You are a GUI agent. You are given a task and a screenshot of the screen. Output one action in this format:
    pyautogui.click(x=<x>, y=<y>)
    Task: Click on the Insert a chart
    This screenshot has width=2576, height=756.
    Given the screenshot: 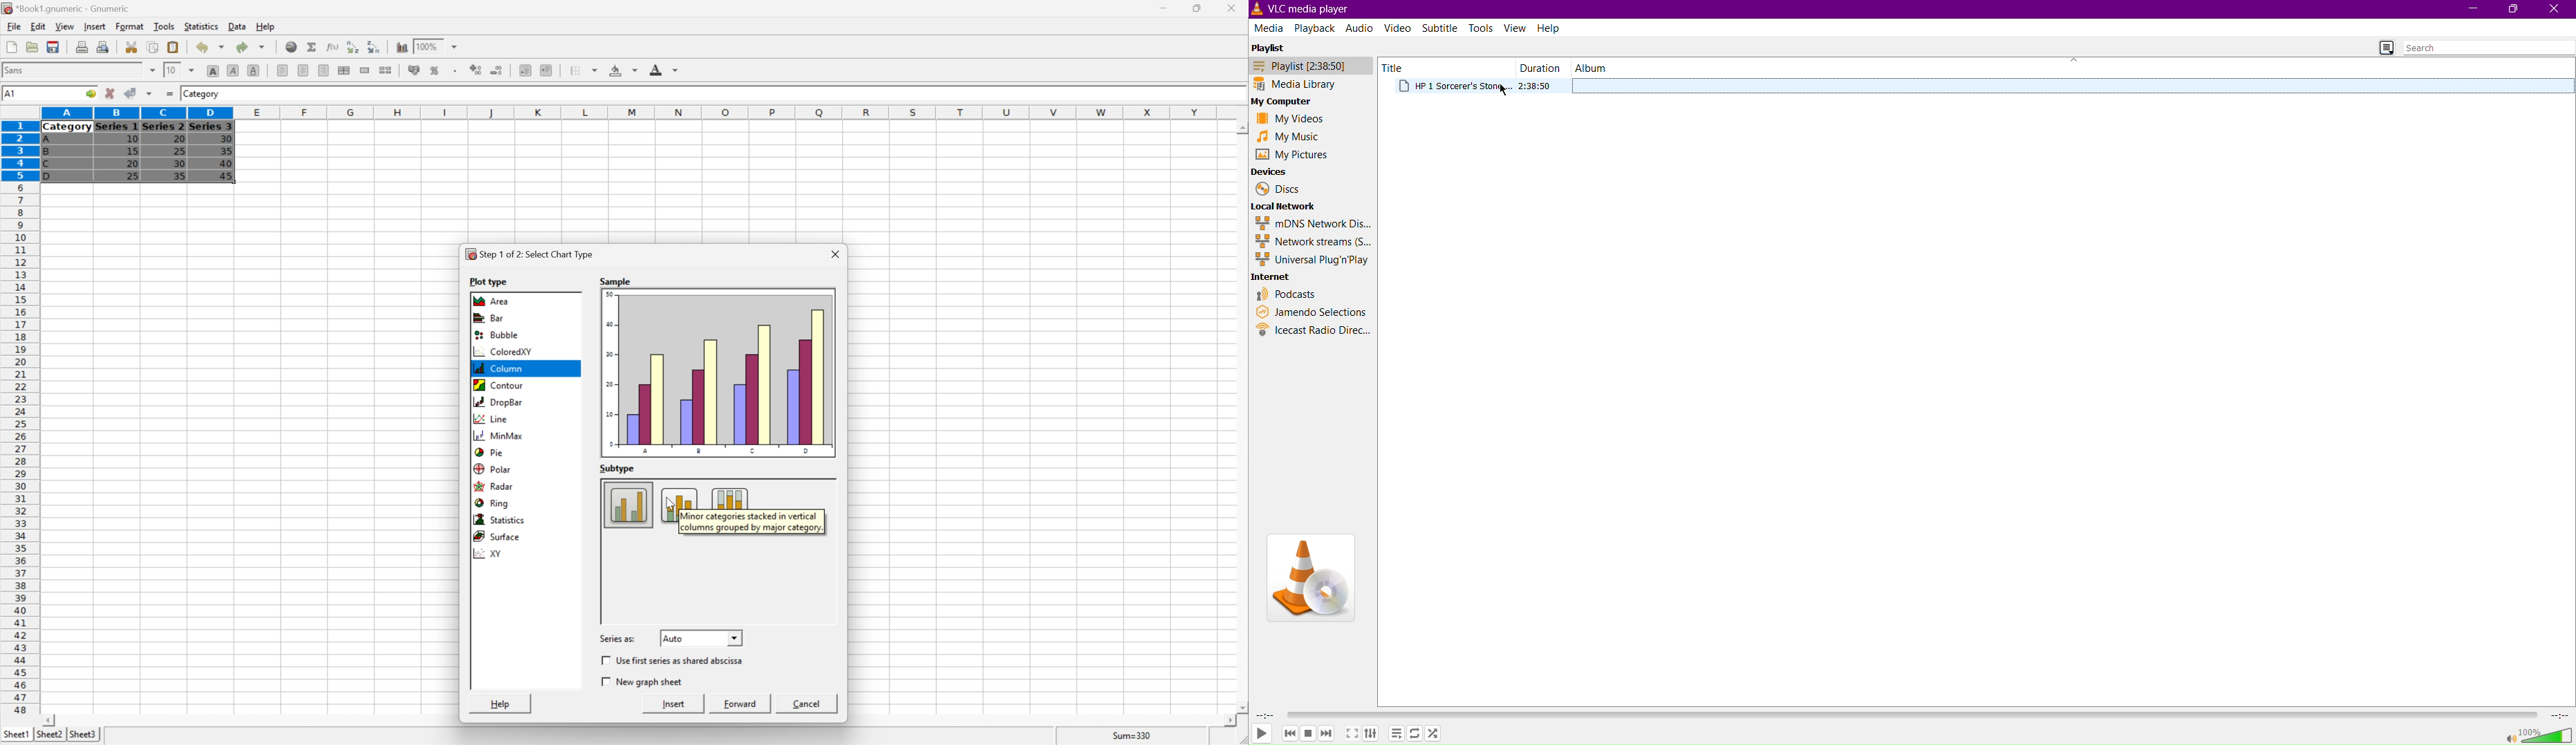 What is the action you would take?
    pyautogui.click(x=401, y=47)
    